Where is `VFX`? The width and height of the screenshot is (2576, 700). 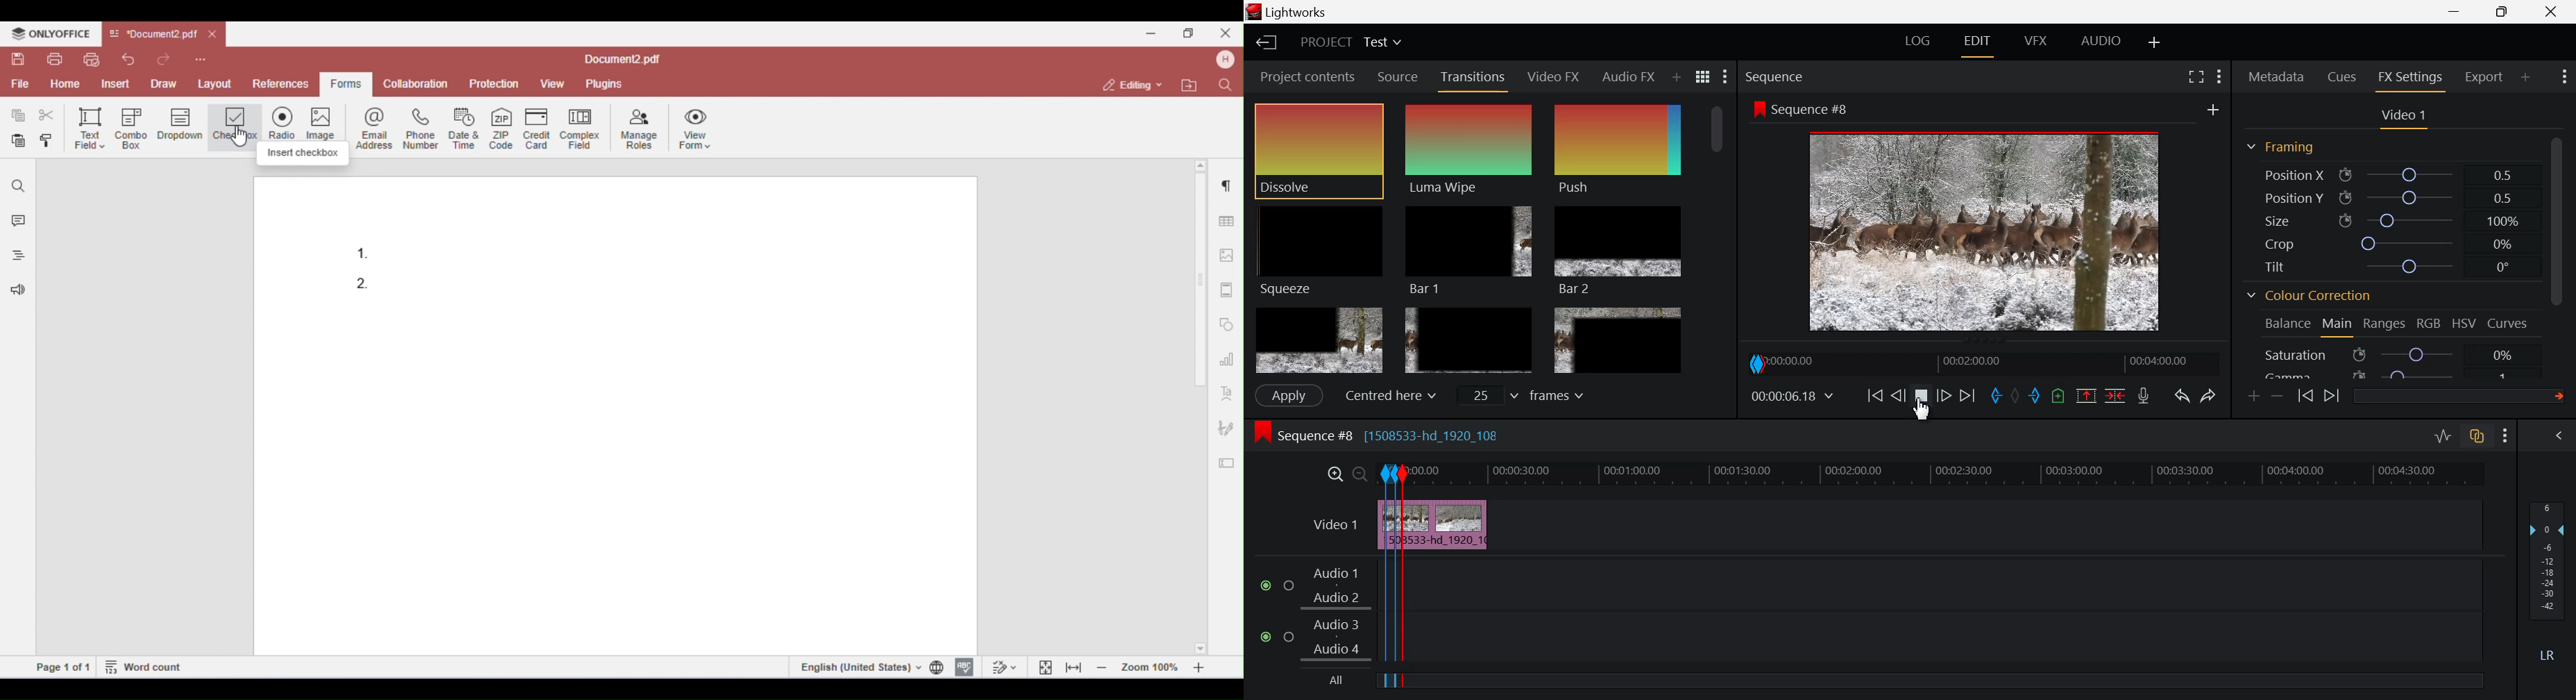
VFX is located at coordinates (2036, 41).